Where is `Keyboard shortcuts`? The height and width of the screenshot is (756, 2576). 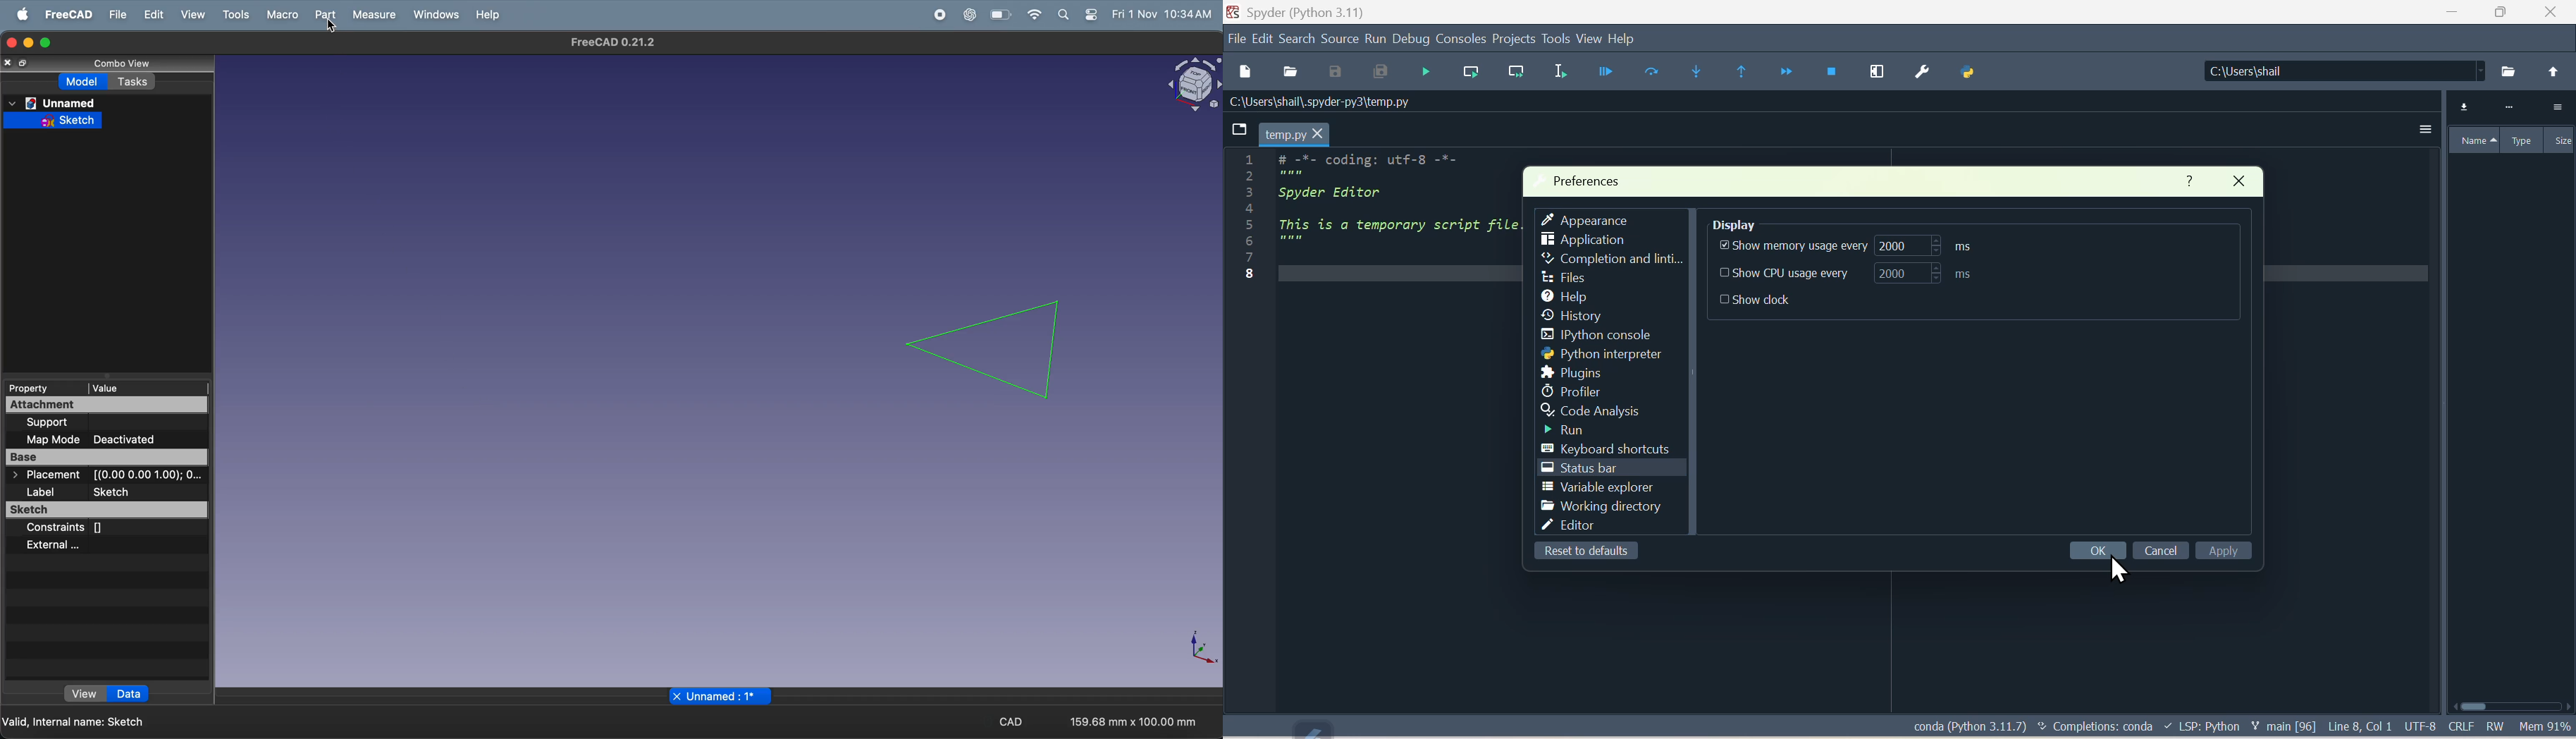 Keyboard shortcuts is located at coordinates (1606, 450).